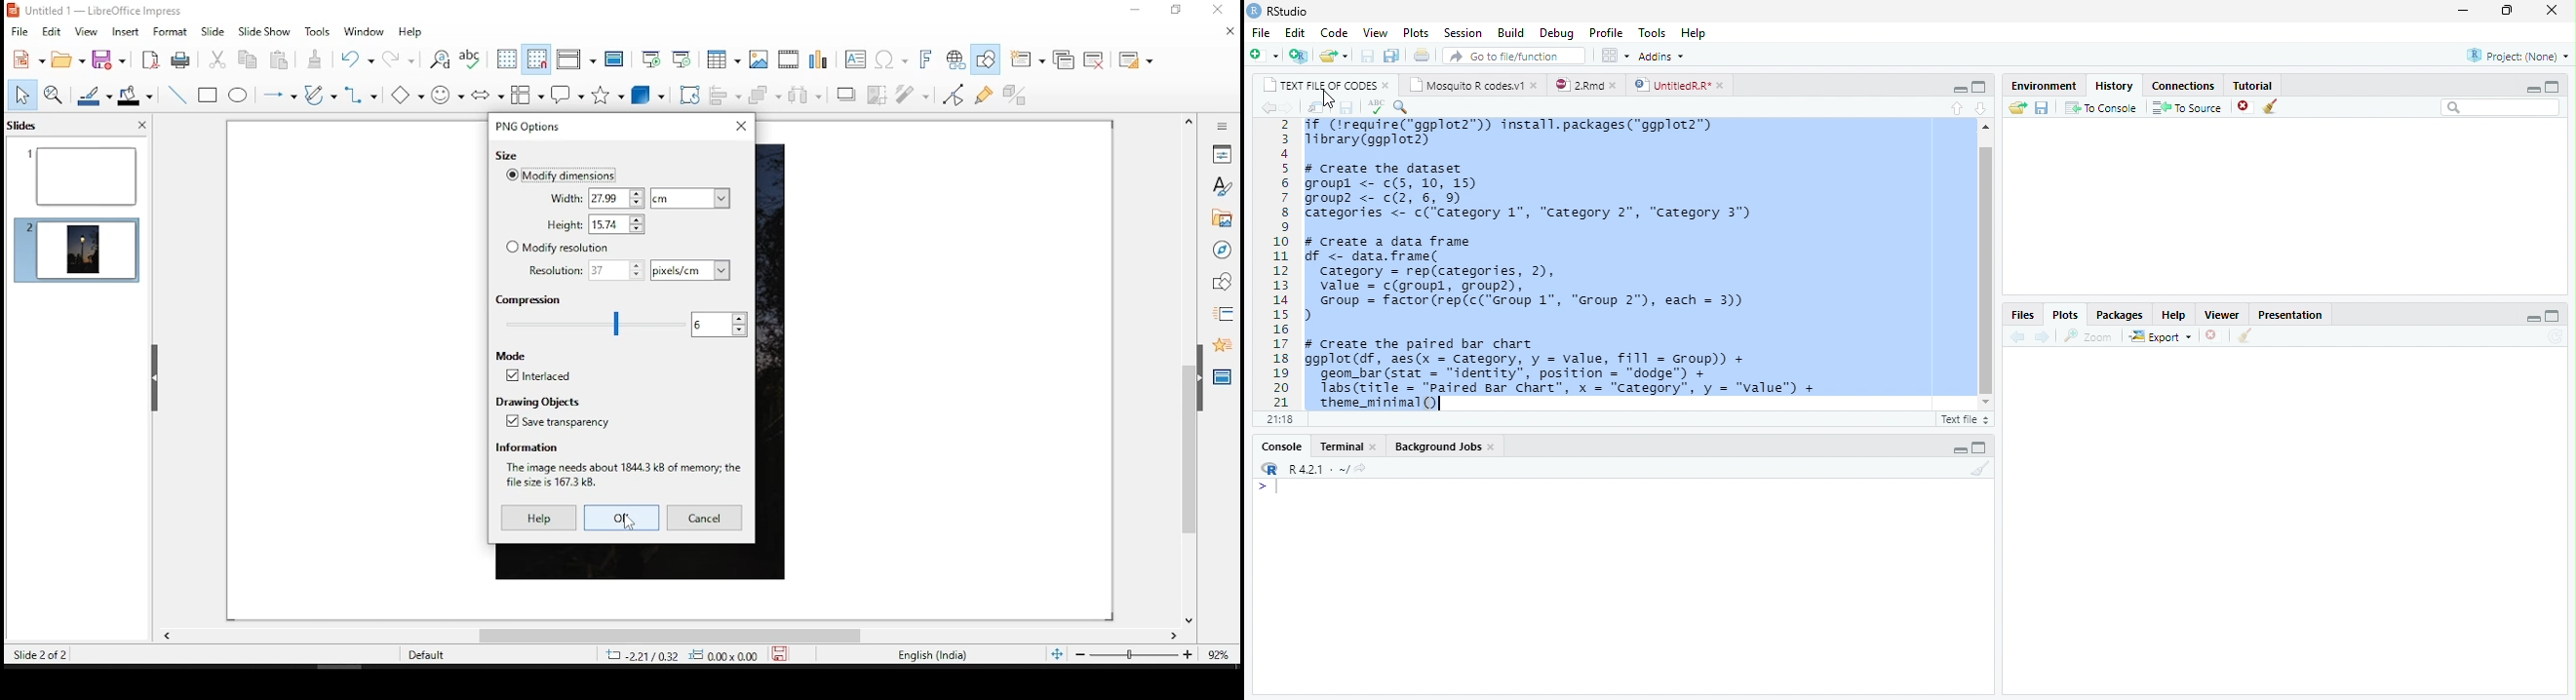 The width and height of the screenshot is (2576, 700). Describe the element at coordinates (2182, 86) in the screenshot. I see `connections` at that location.